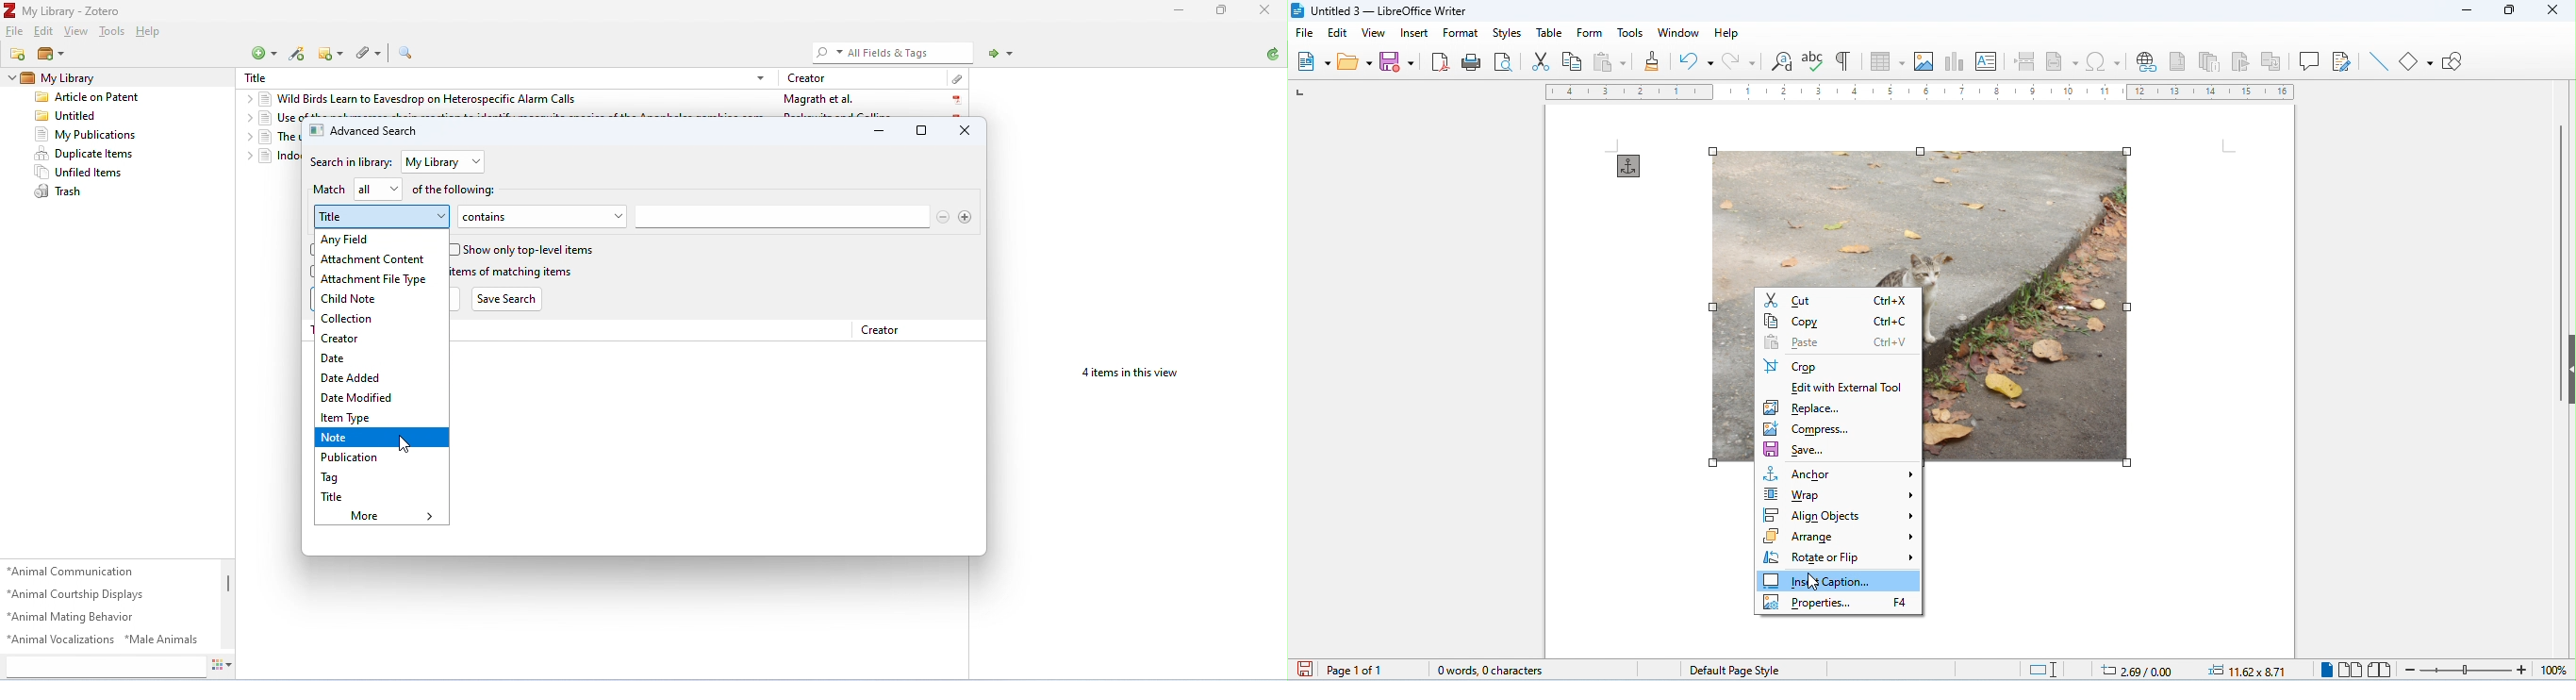  Describe the element at coordinates (1178, 12) in the screenshot. I see `minimize` at that location.